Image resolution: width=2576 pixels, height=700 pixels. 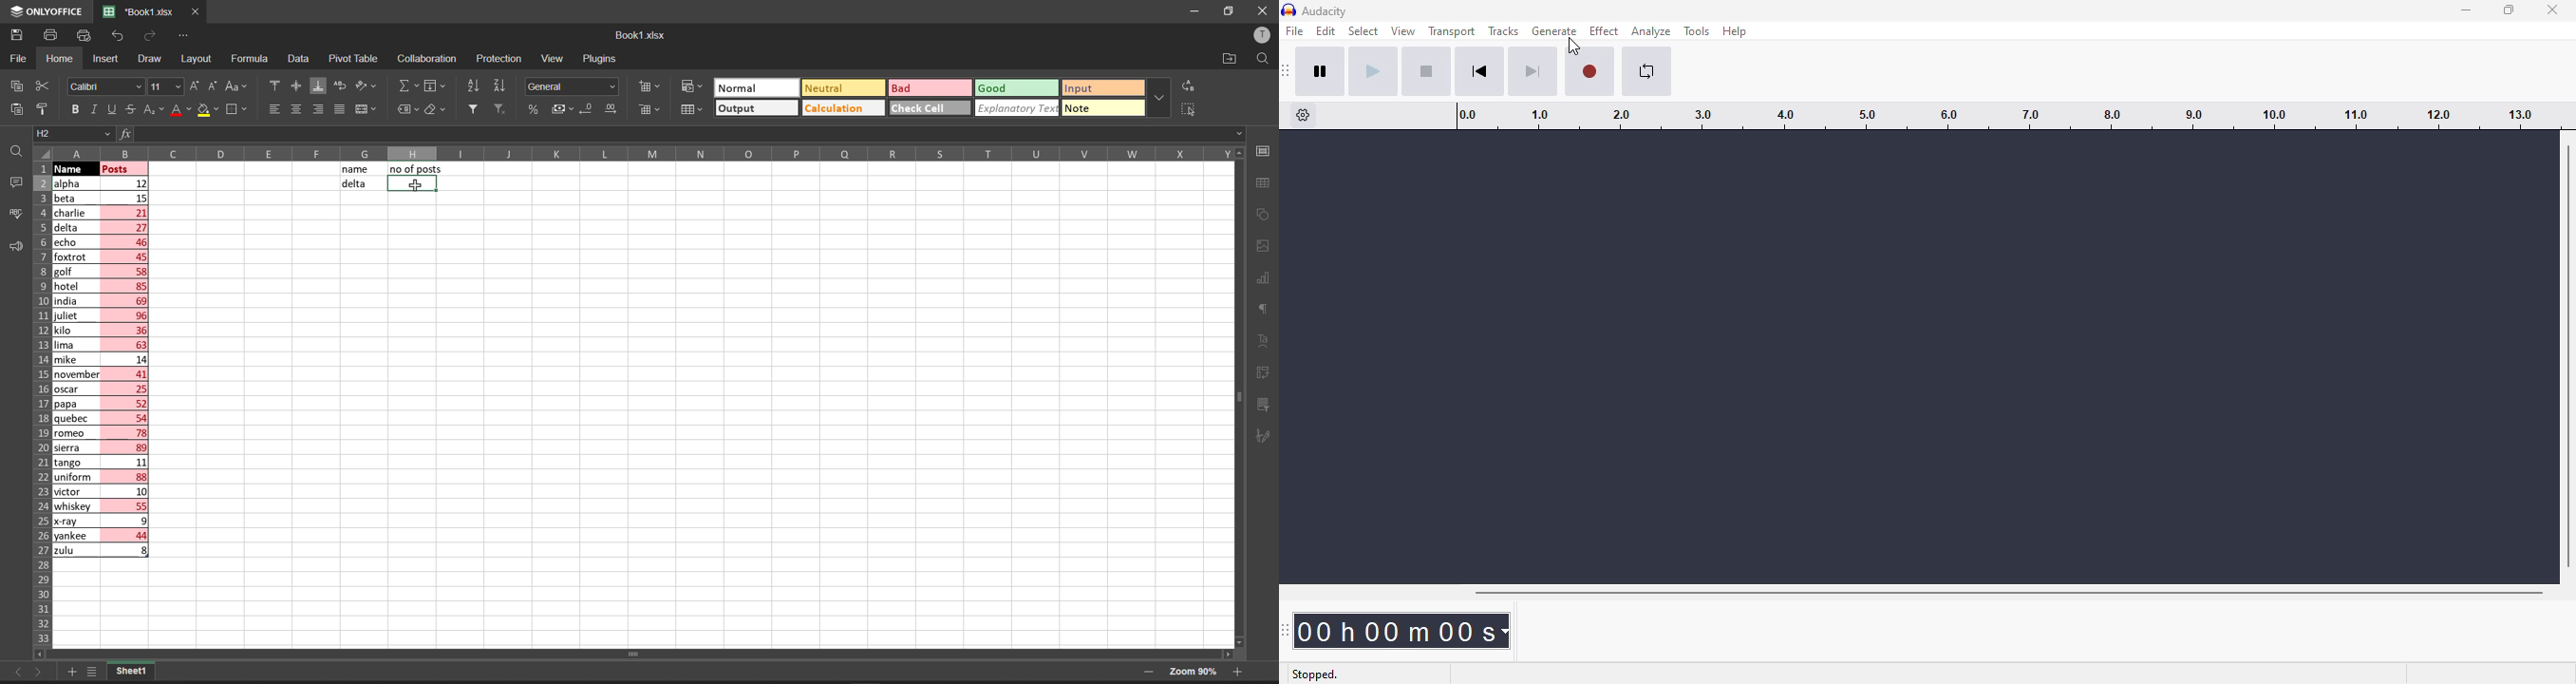 What do you see at coordinates (13, 109) in the screenshot?
I see `paste` at bounding box center [13, 109].